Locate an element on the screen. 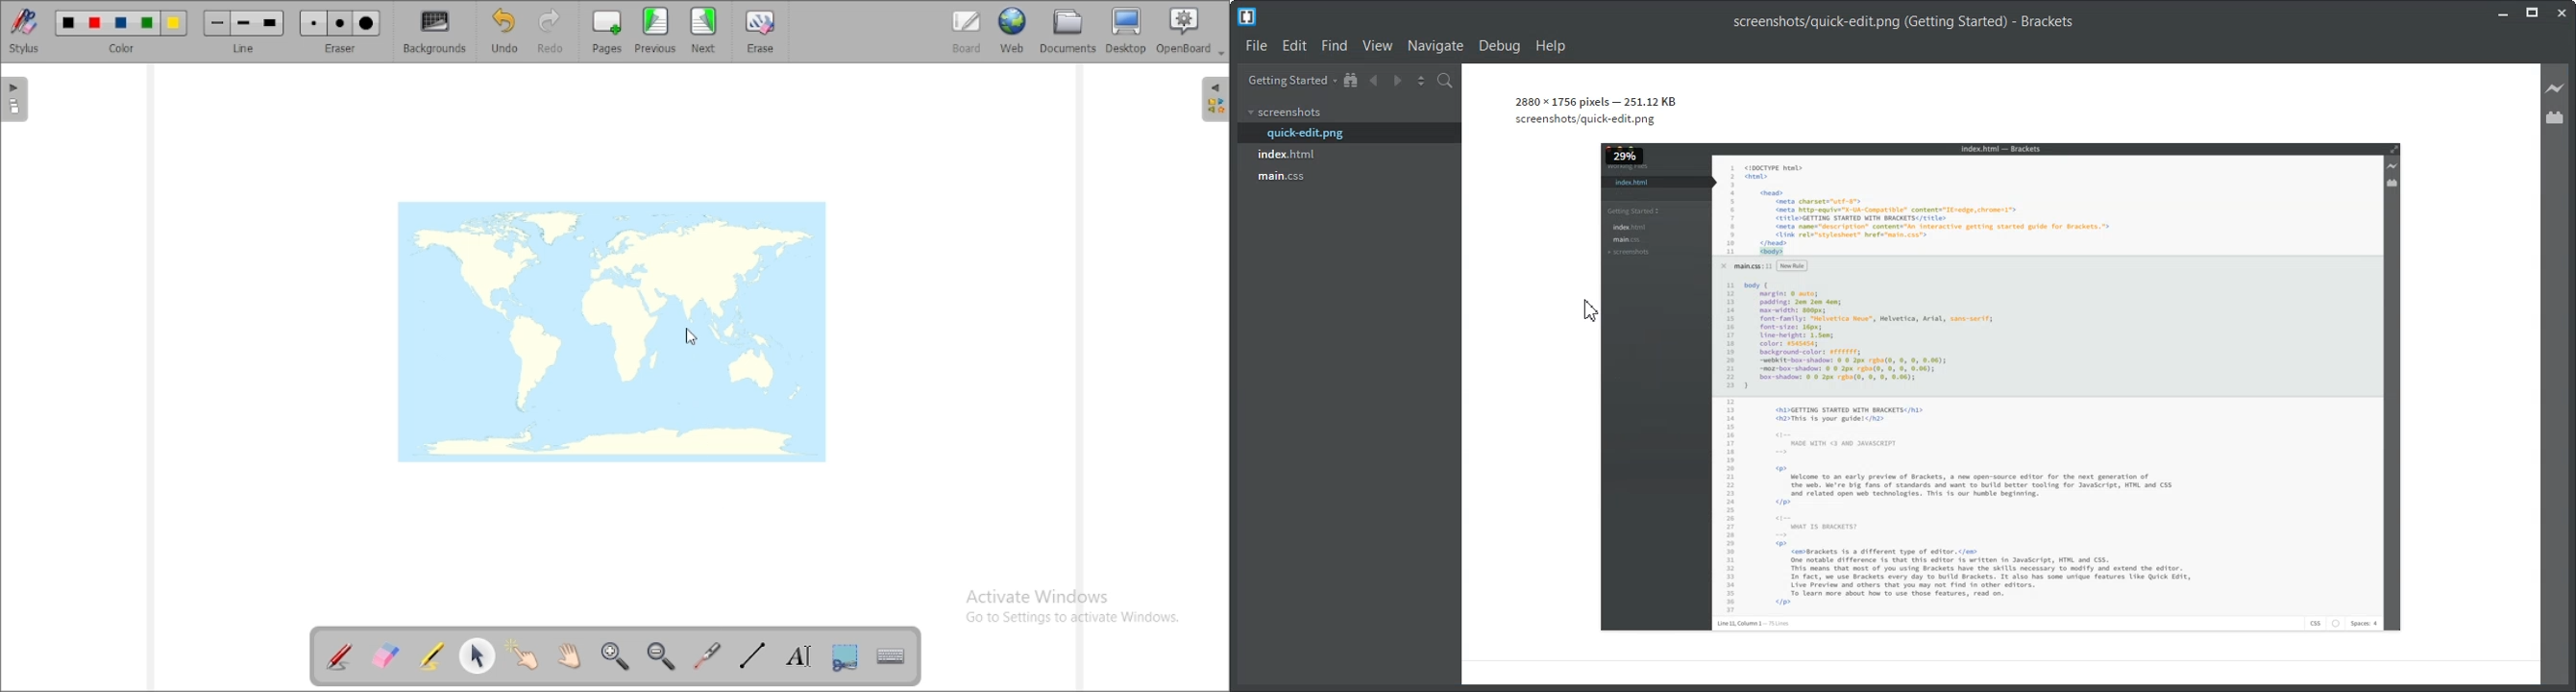 The height and width of the screenshot is (700, 2576). stylus is located at coordinates (24, 31).